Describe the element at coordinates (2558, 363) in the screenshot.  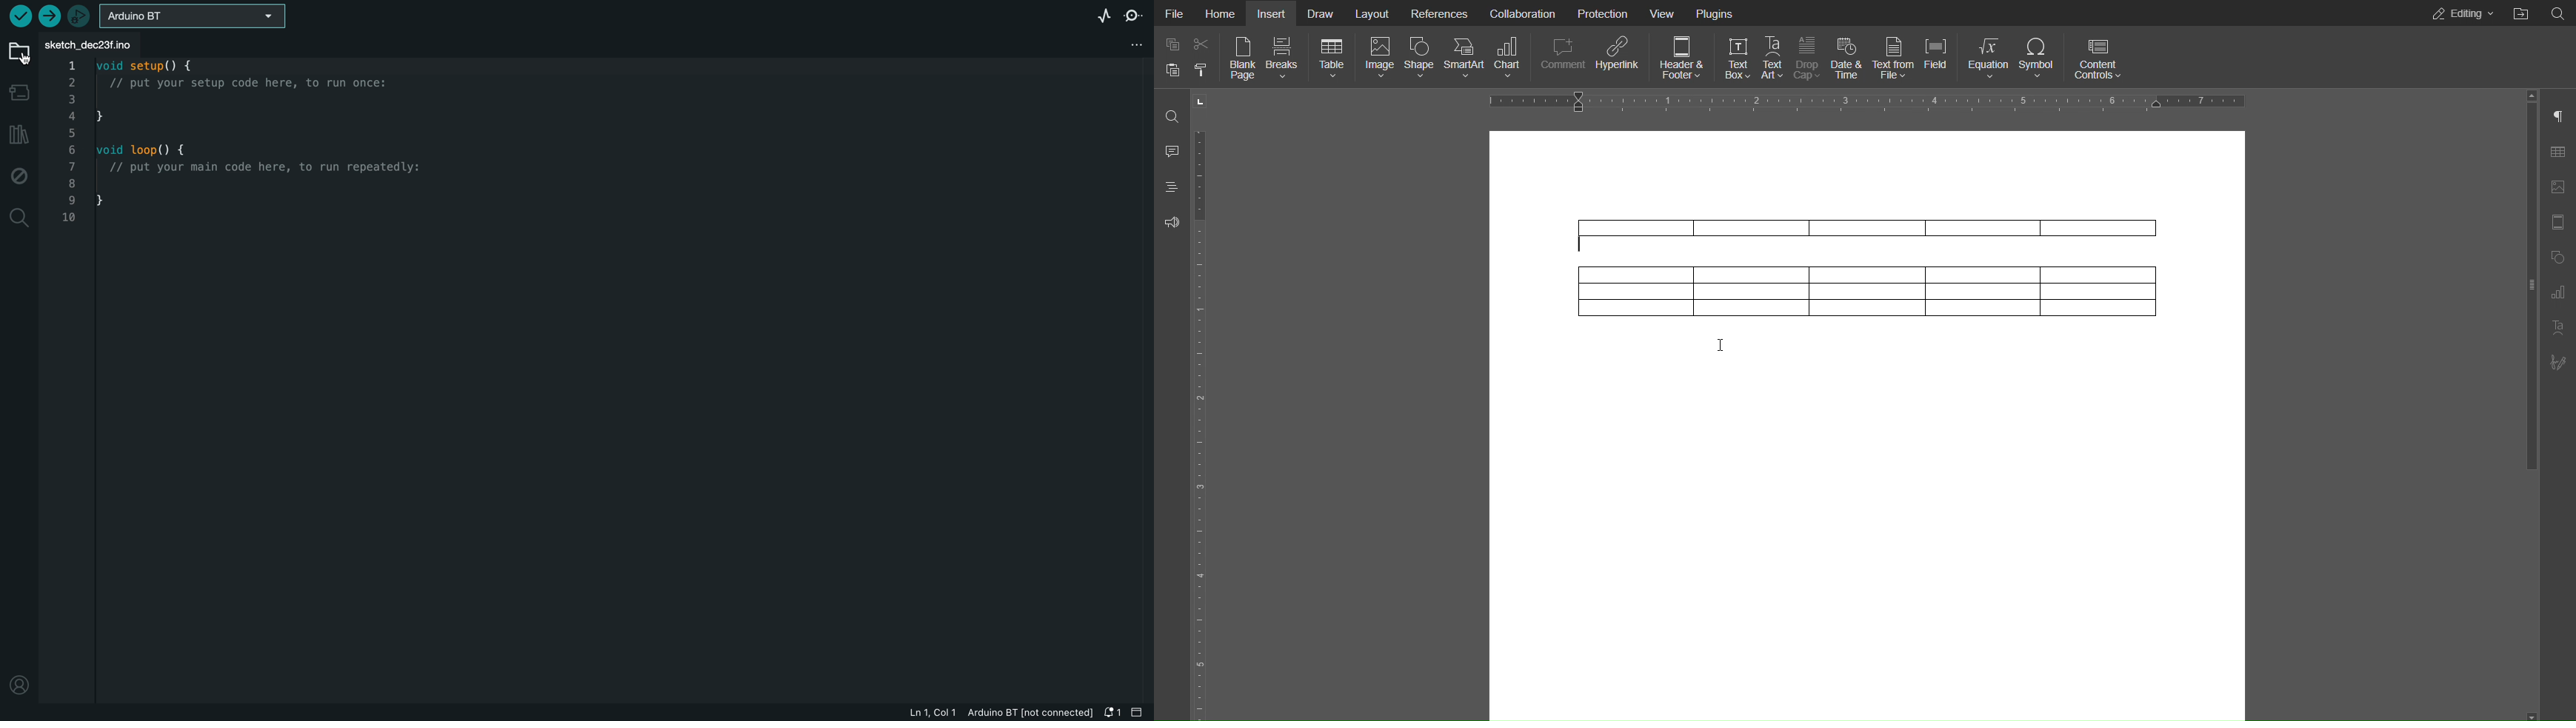
I see `Signature` at that location.